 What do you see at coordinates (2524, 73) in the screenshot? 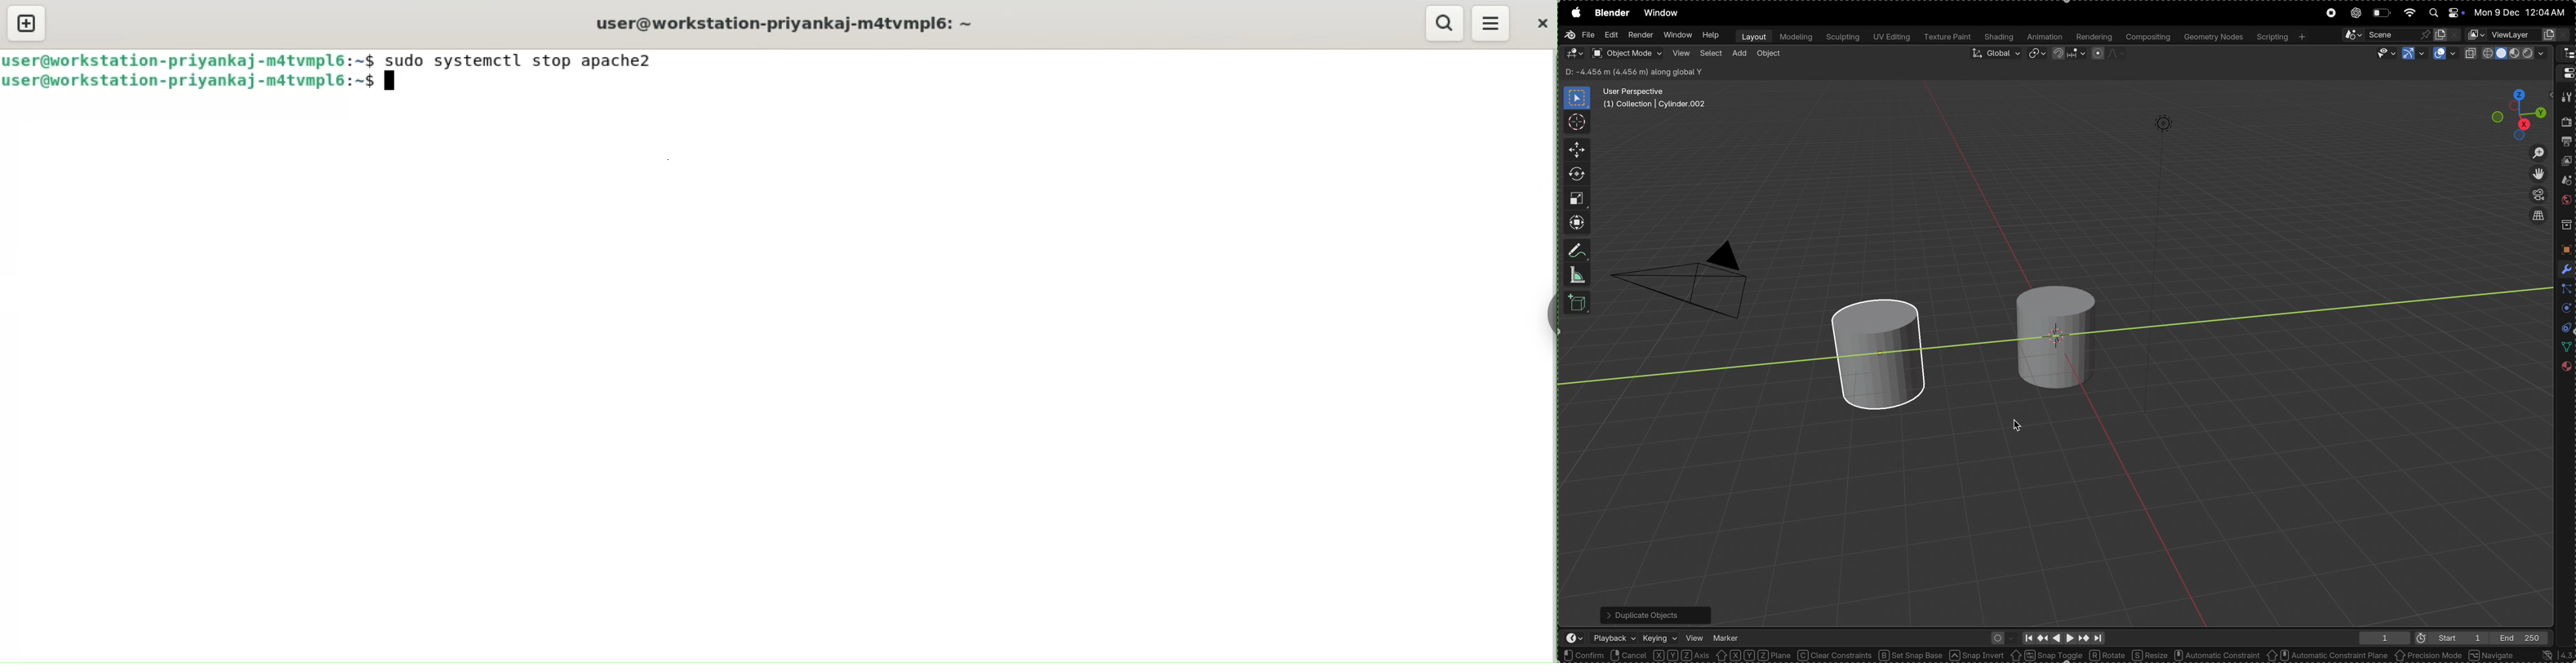
I see `options` at bounding box center [2524, 73].